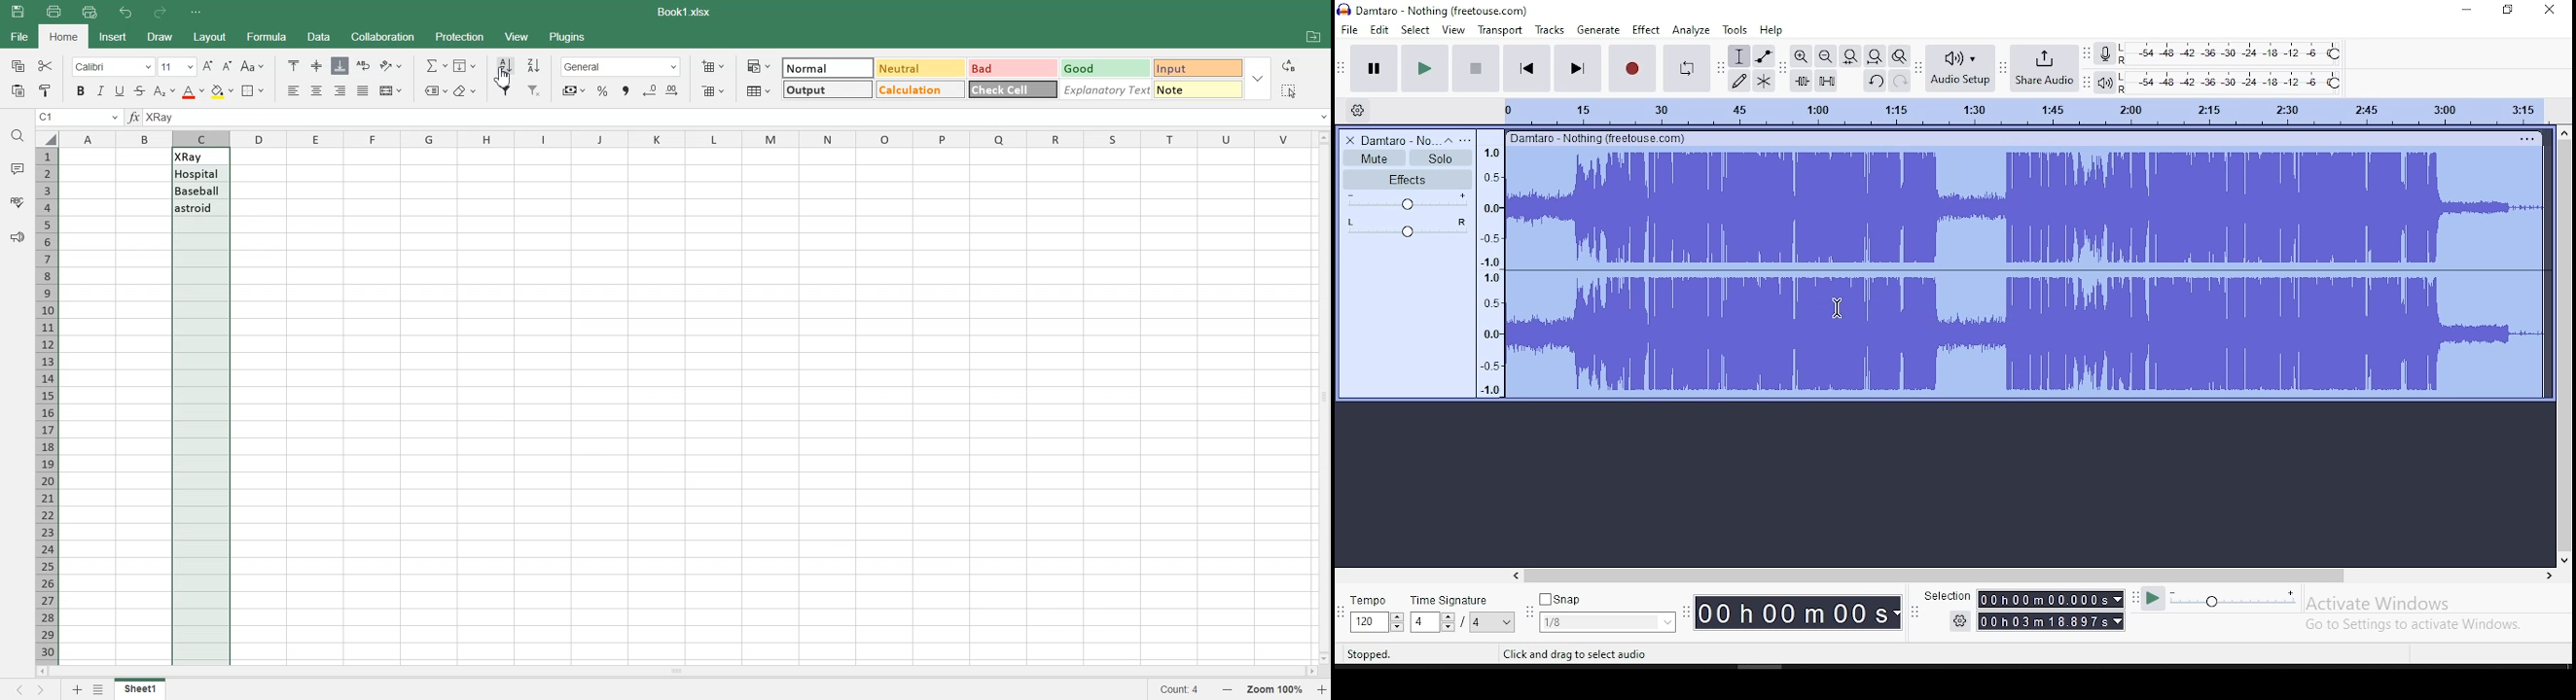 The width and height of the screenshot is (2576, 700). I want to click on scroll bar, so click(2564, 346).